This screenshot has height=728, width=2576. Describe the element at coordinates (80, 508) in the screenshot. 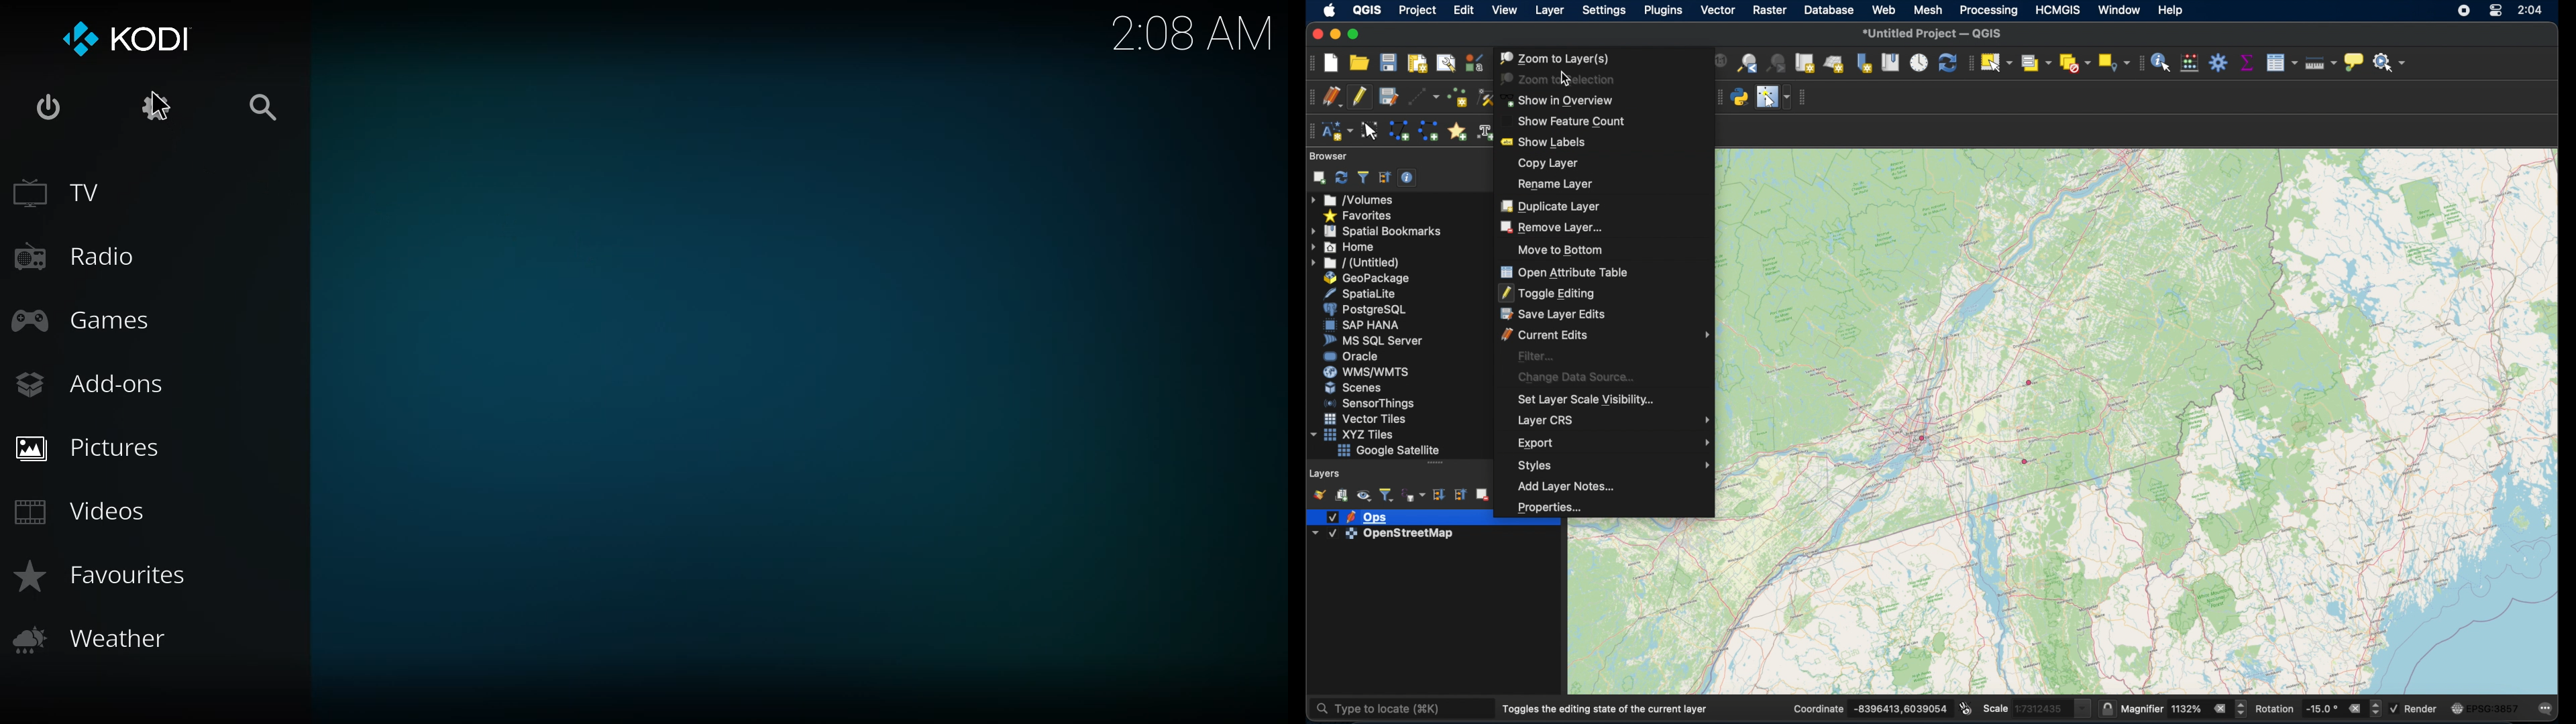

I see `videos` at that location.